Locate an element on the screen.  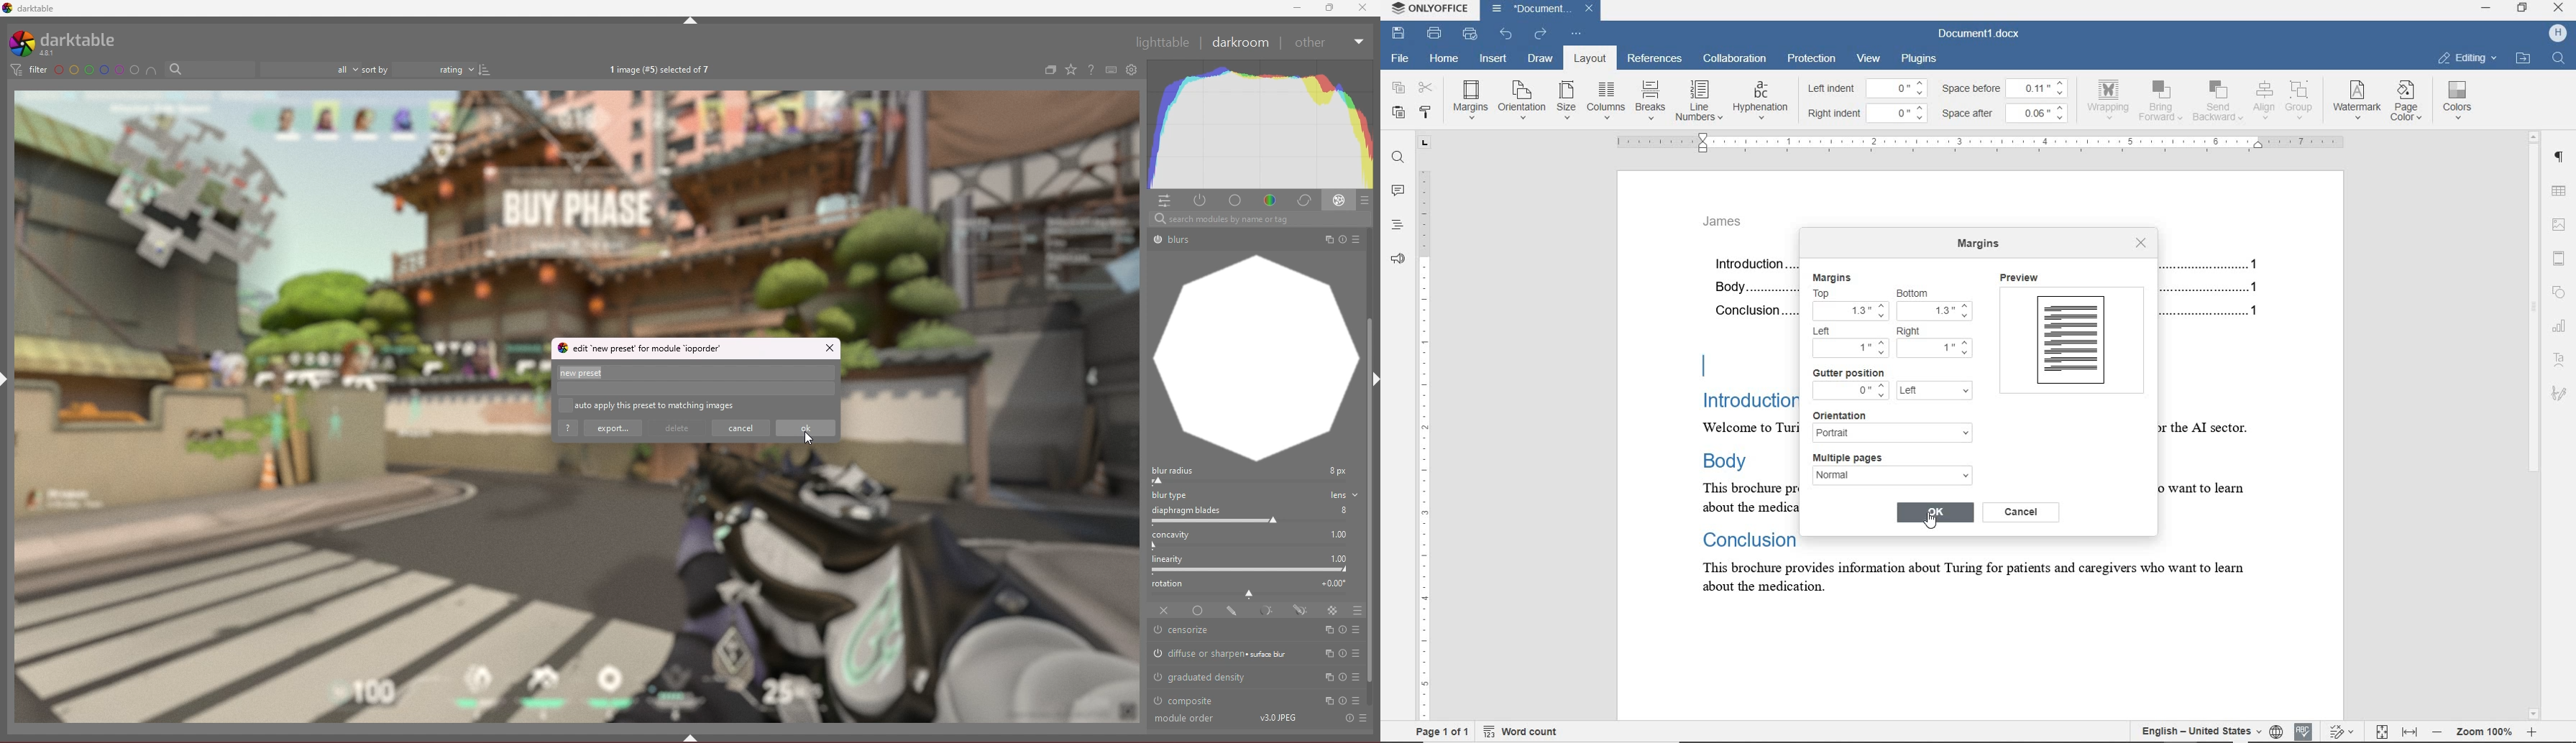
send backward is located at coordinates (2218, 102).